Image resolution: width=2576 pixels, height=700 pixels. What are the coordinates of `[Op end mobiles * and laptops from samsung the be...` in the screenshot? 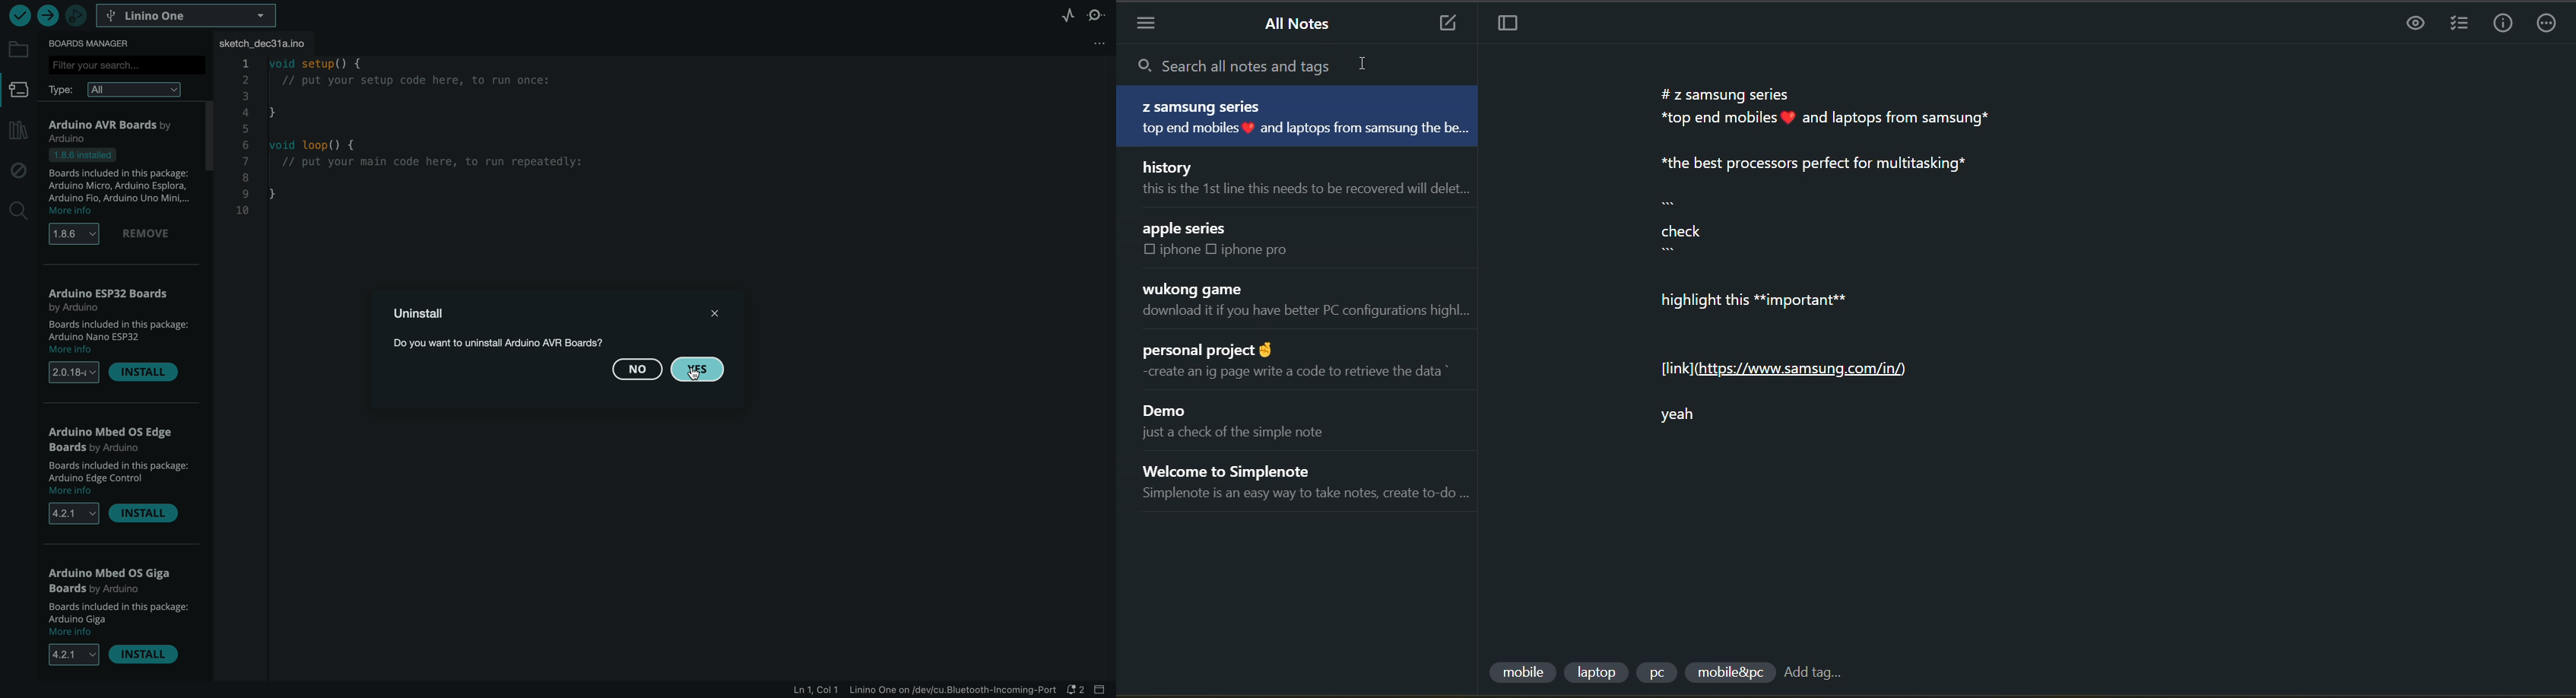 It's located at (1311, 127).